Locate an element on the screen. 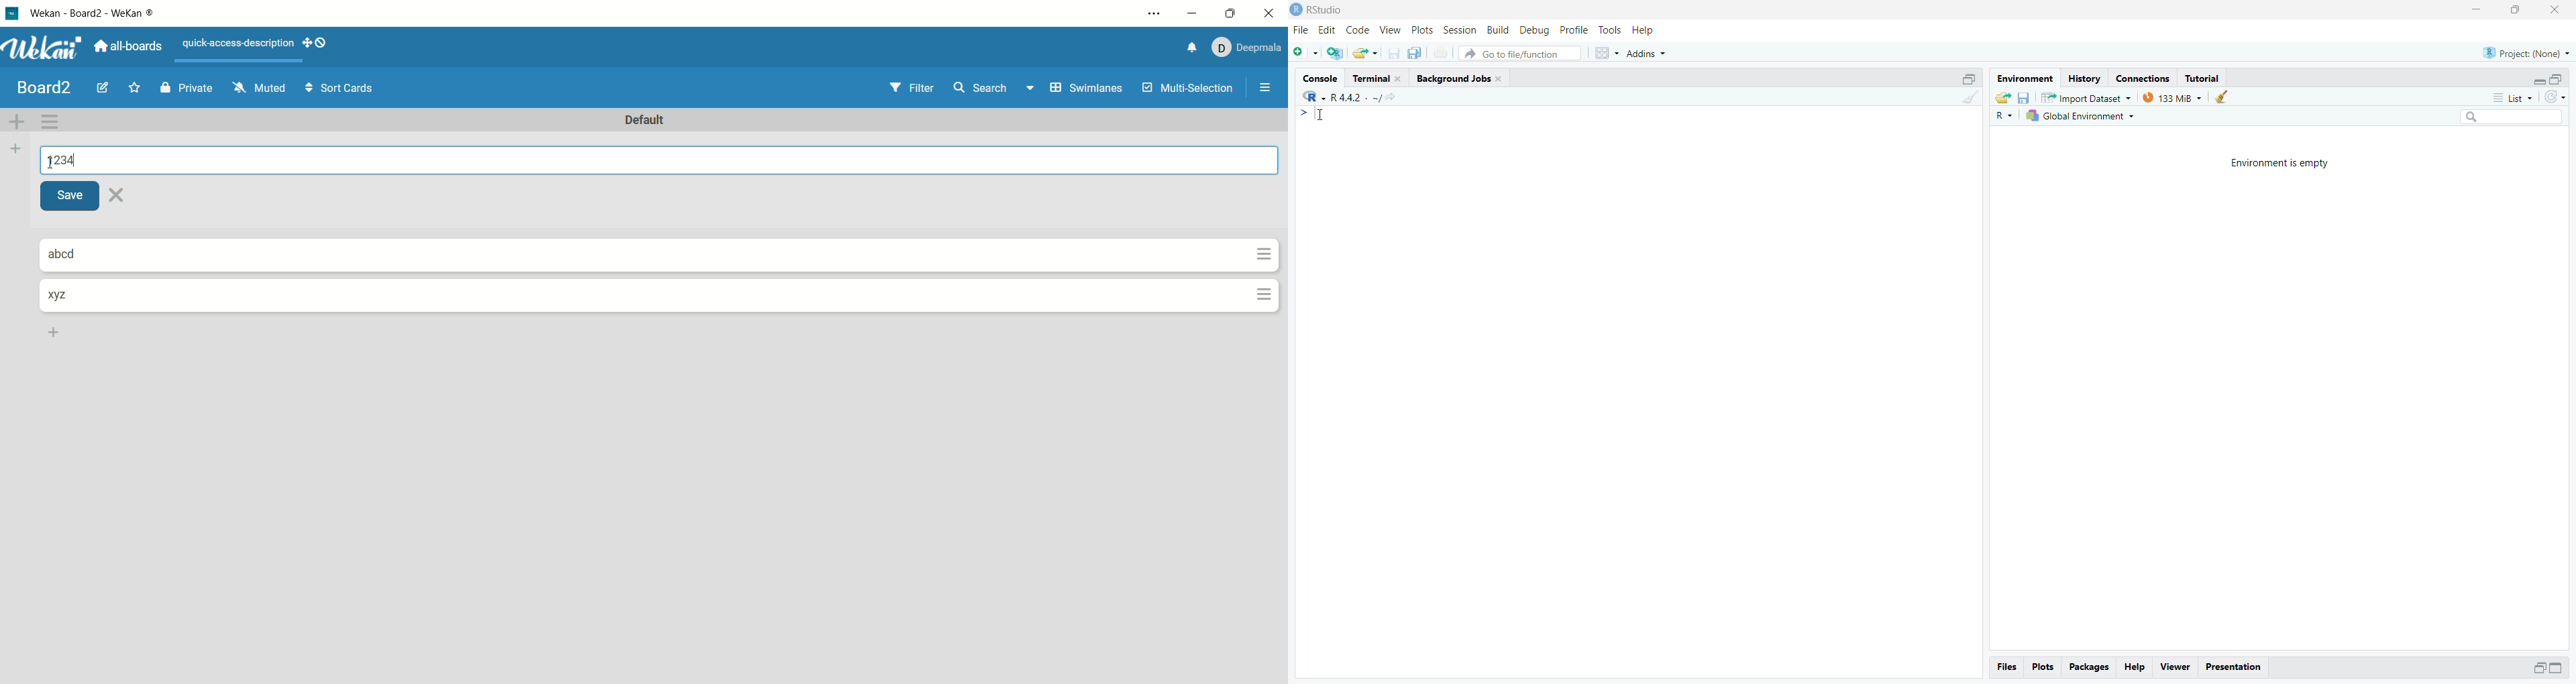 This screenshot has height=700, width=2576. Search is located at coordinates (2510, 118).